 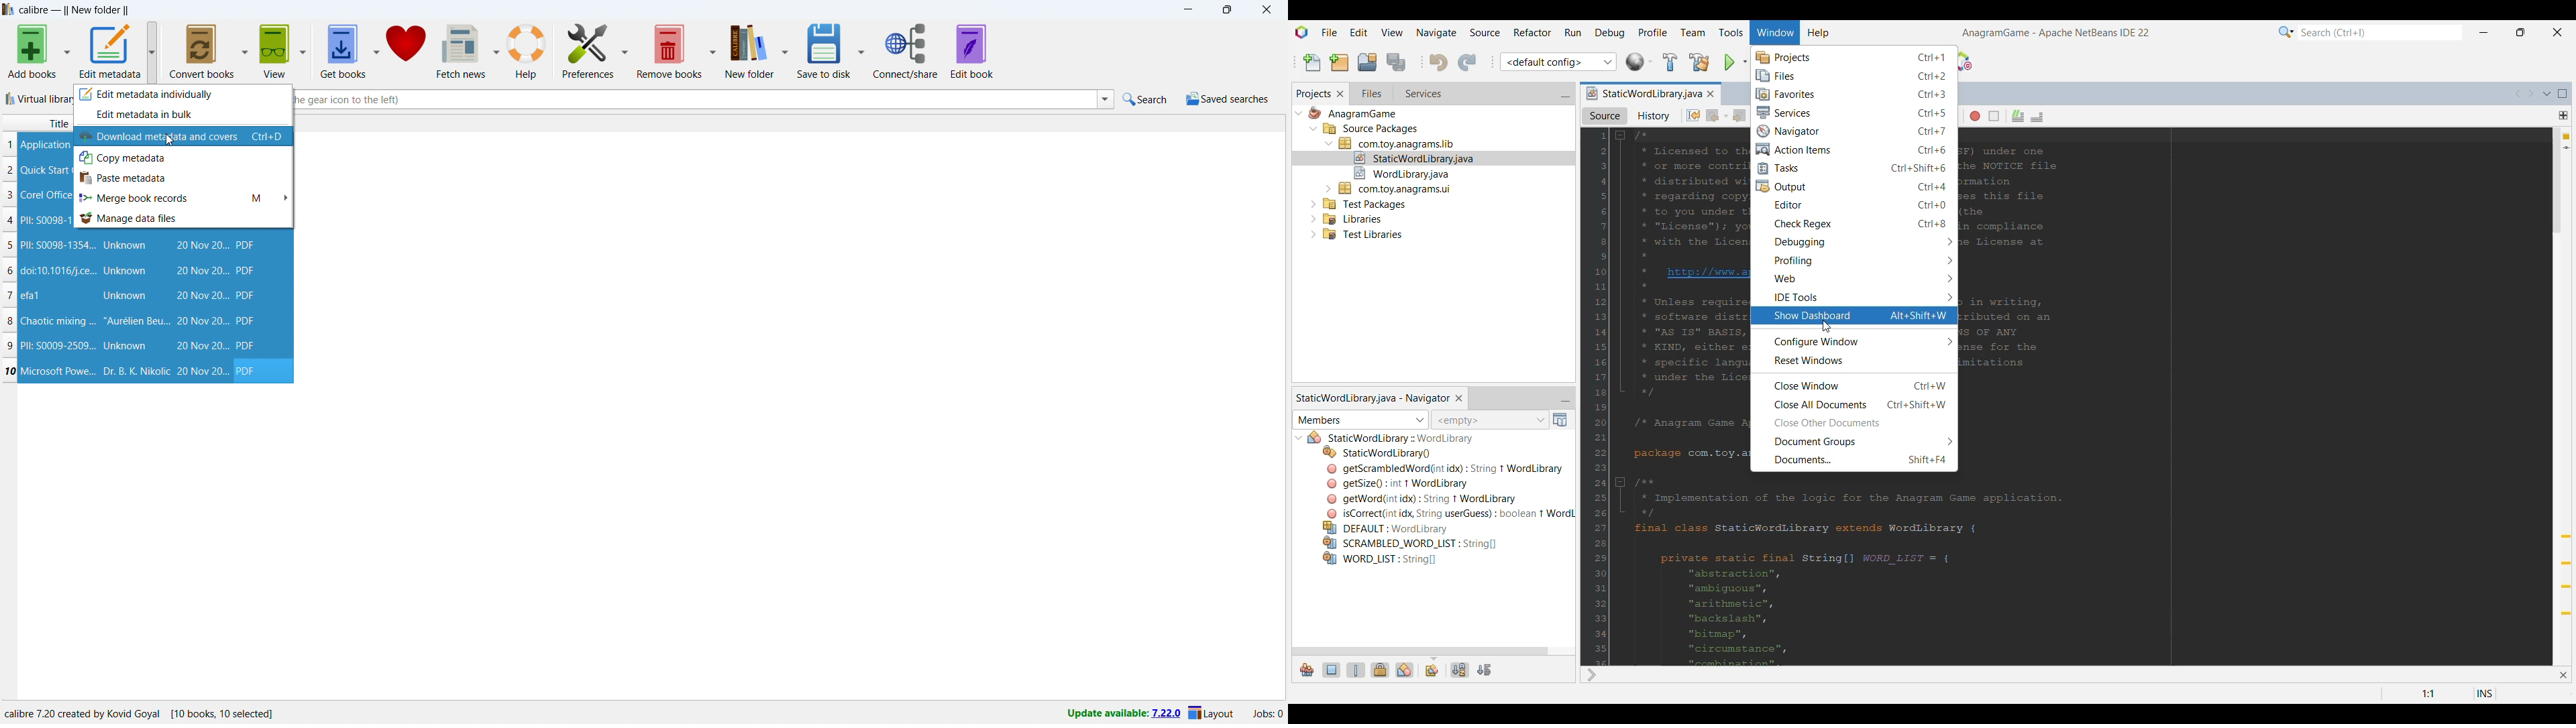 I want to click on connect/share, so click(x=906, y=50).